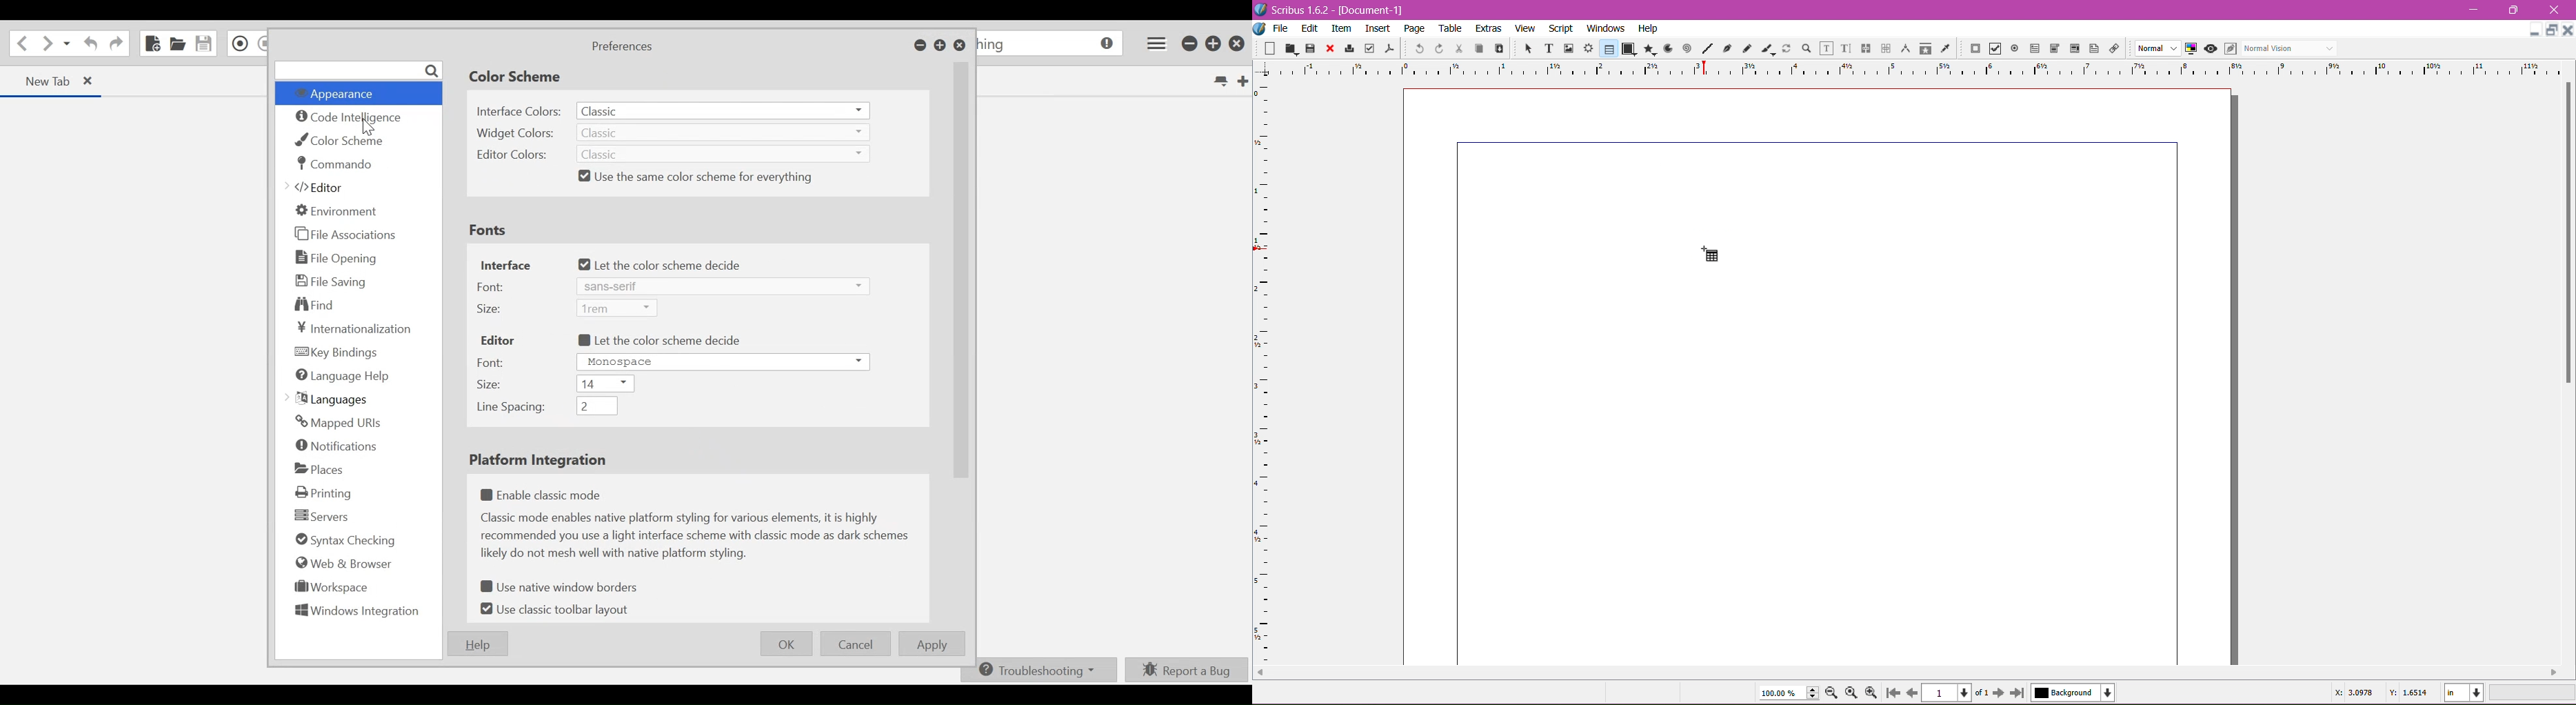  Describe the element at coordinates (1834, 692) in the screenshot. I see `Zoom out` at that location.